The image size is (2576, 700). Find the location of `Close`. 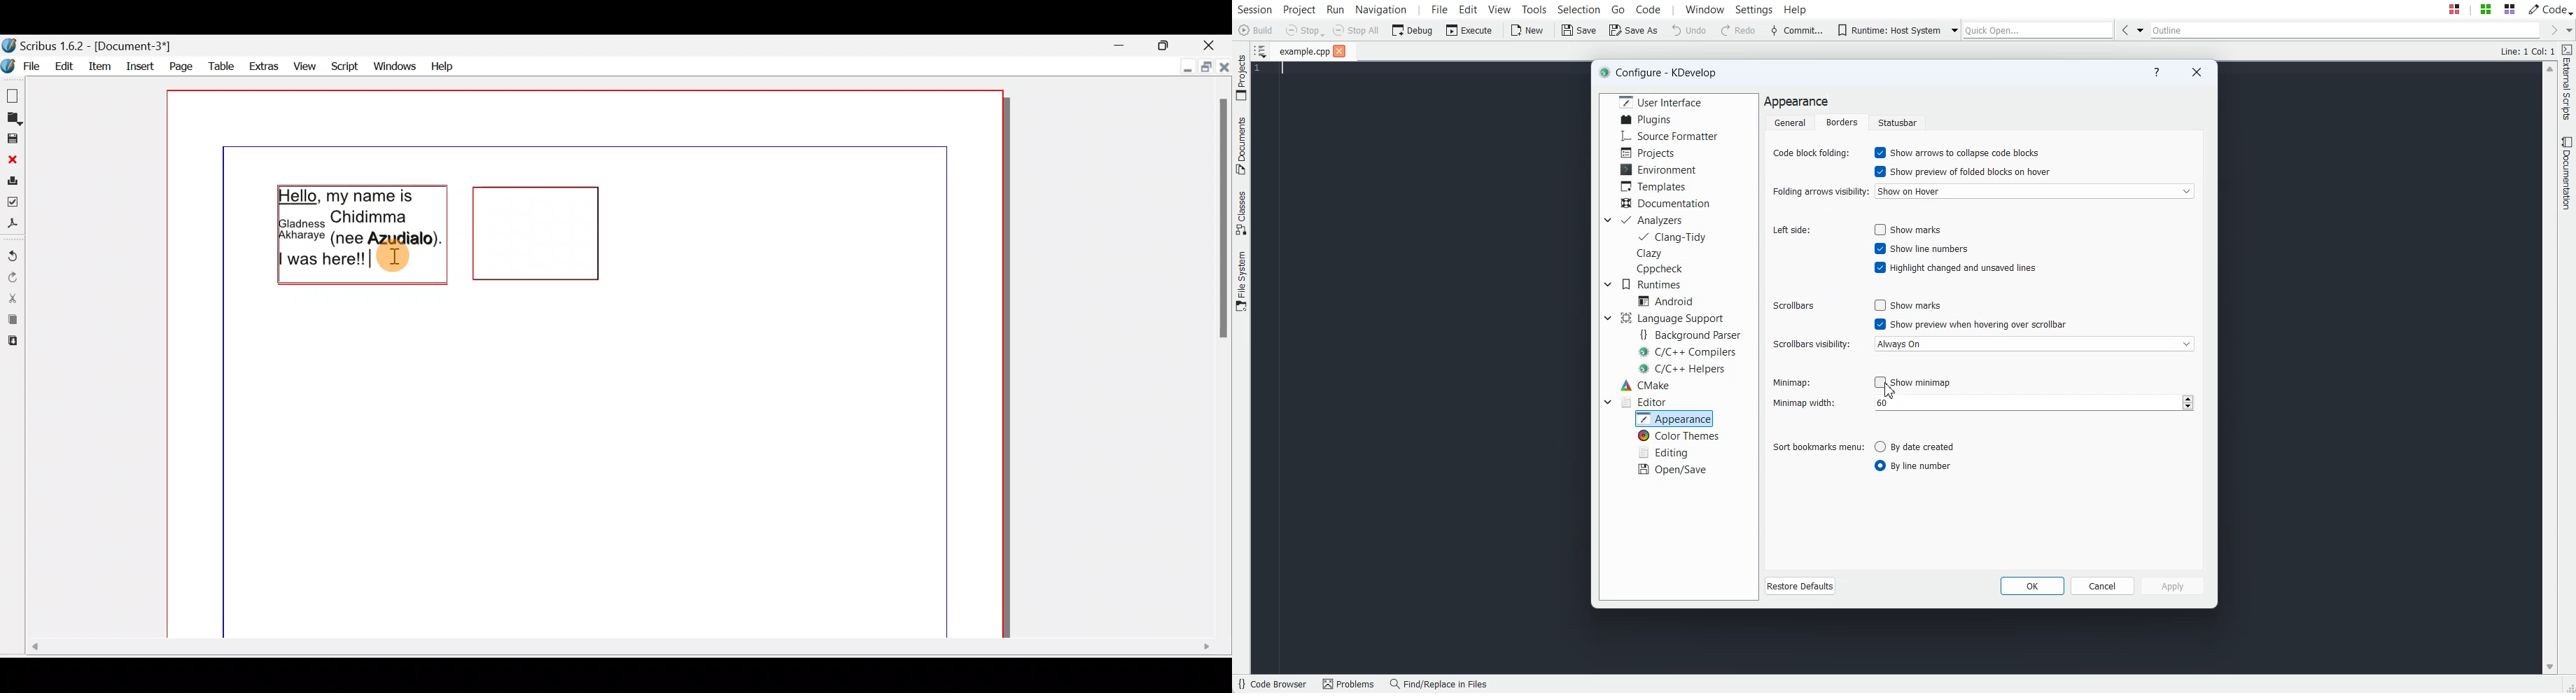

Close is located at coordinates (1224, 64).